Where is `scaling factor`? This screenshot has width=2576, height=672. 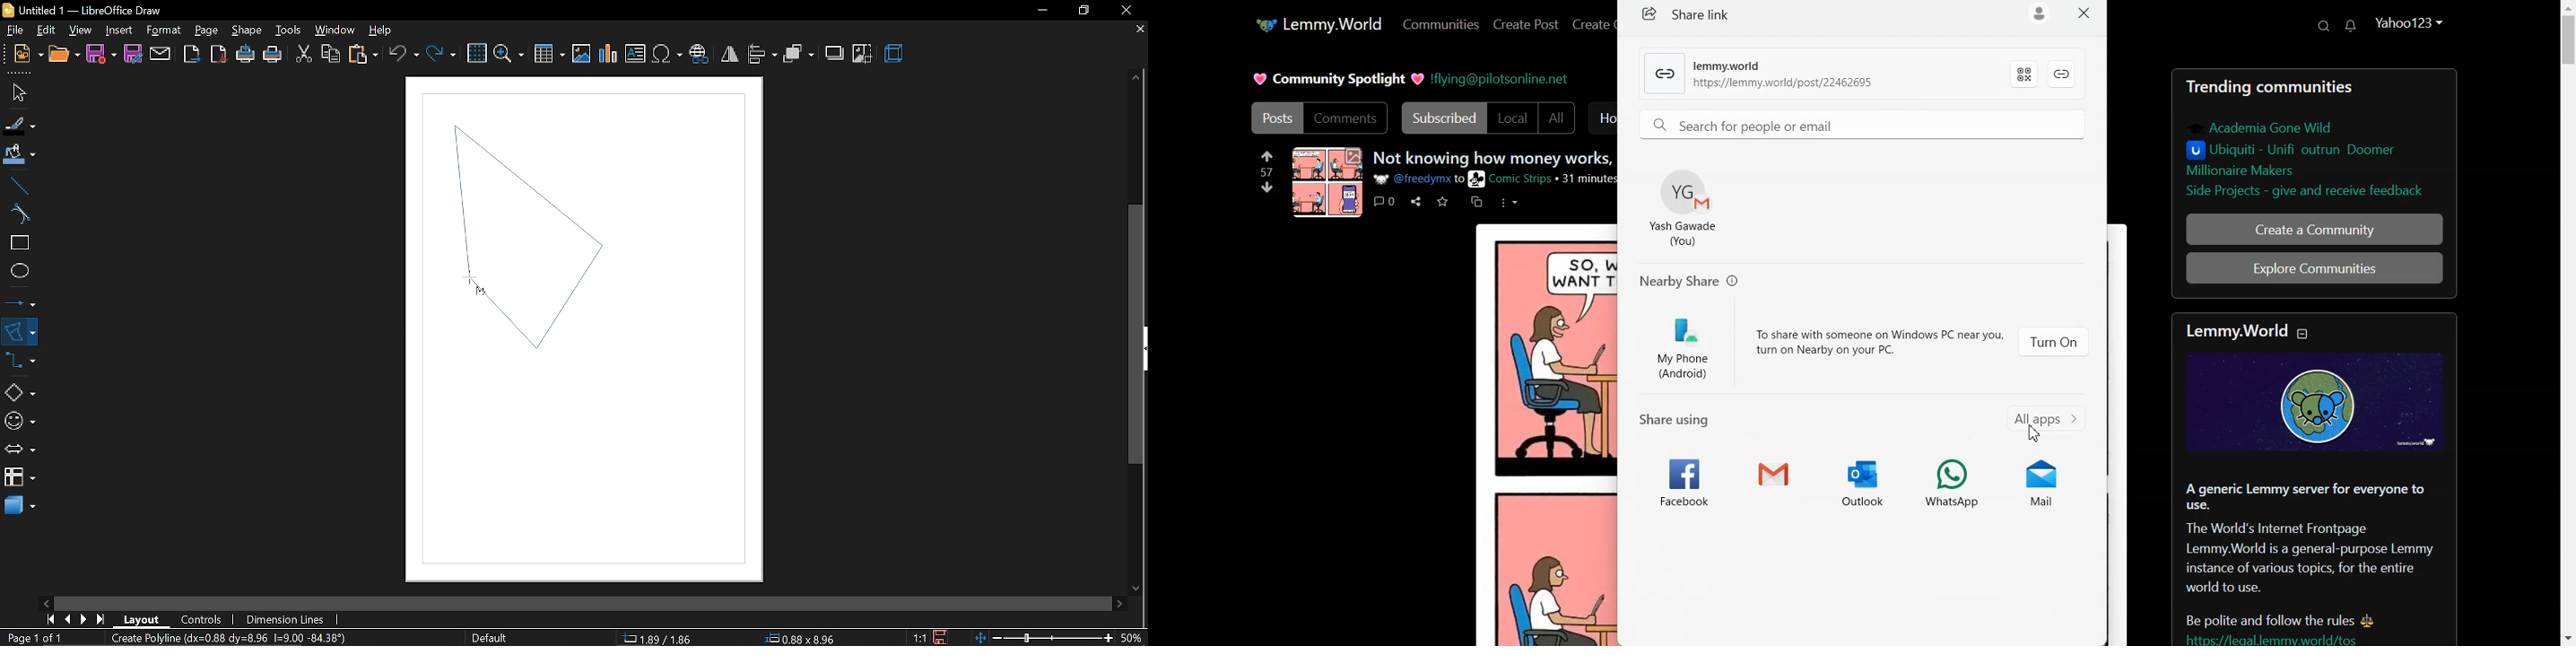 scaling factor is located at coordinates (924, 637).